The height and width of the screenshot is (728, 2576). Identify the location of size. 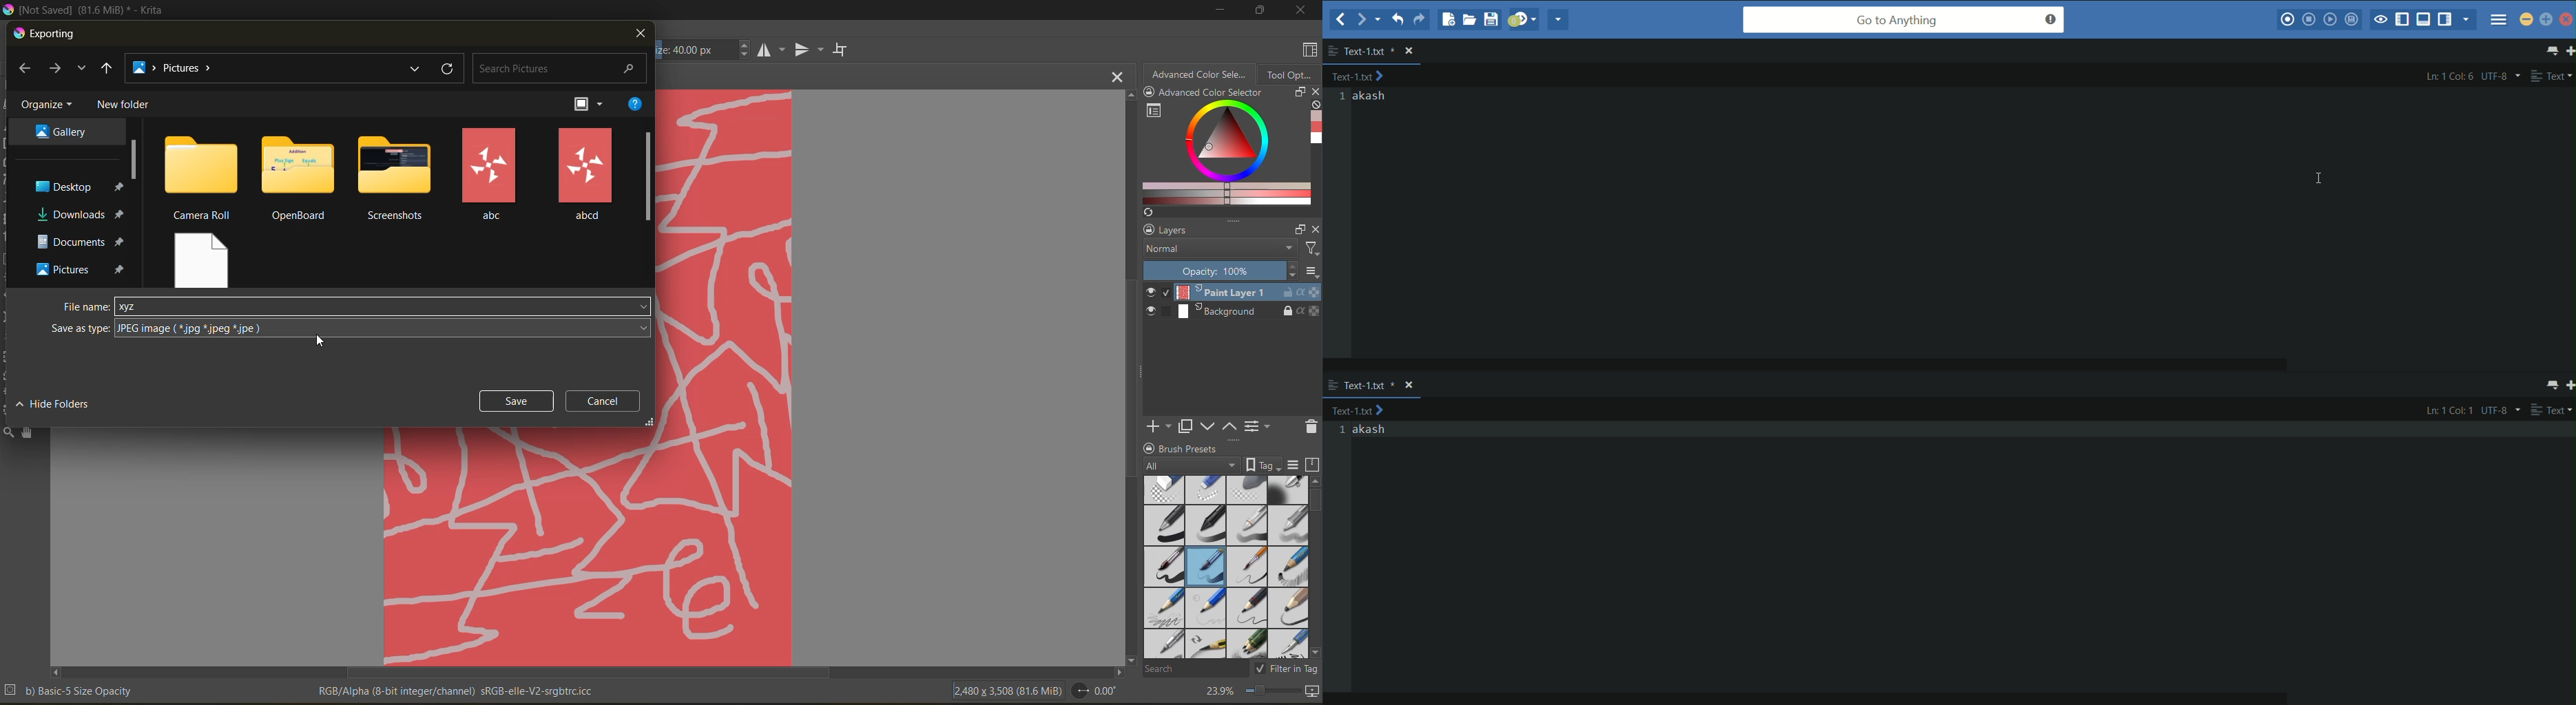
(705, 50).